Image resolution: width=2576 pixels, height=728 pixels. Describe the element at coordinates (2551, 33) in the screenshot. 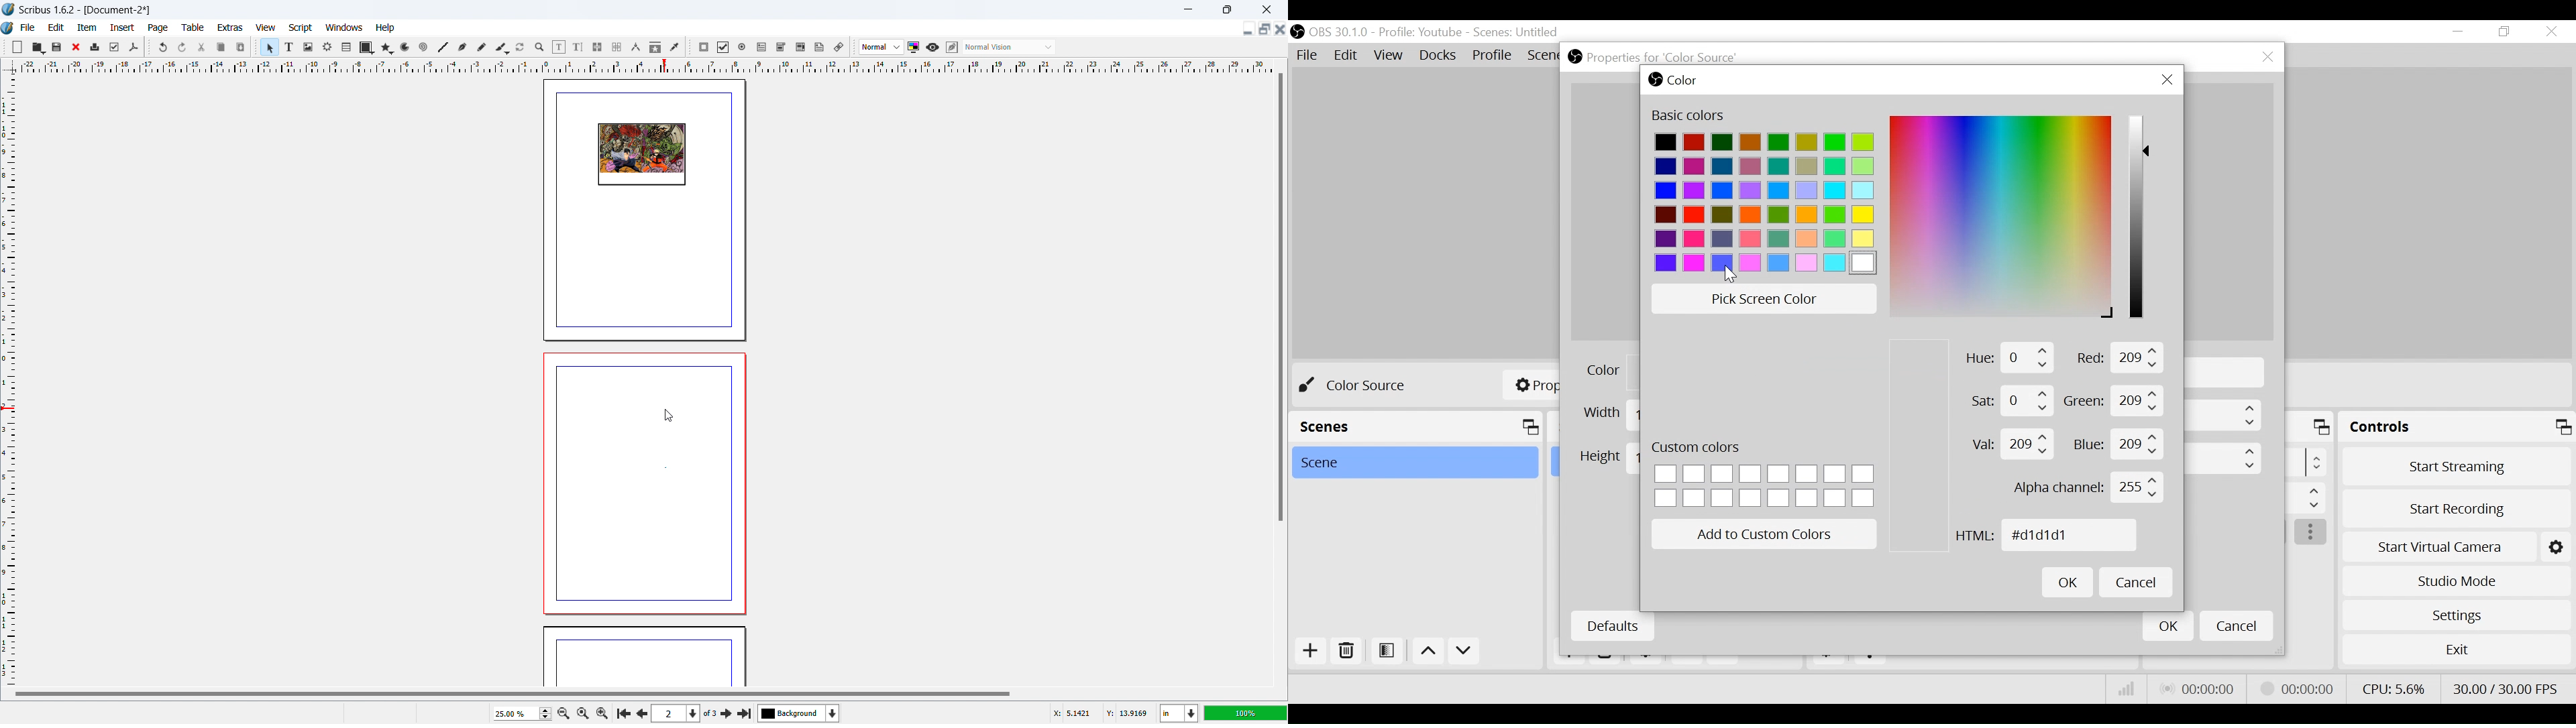

I see `Close` at that location.